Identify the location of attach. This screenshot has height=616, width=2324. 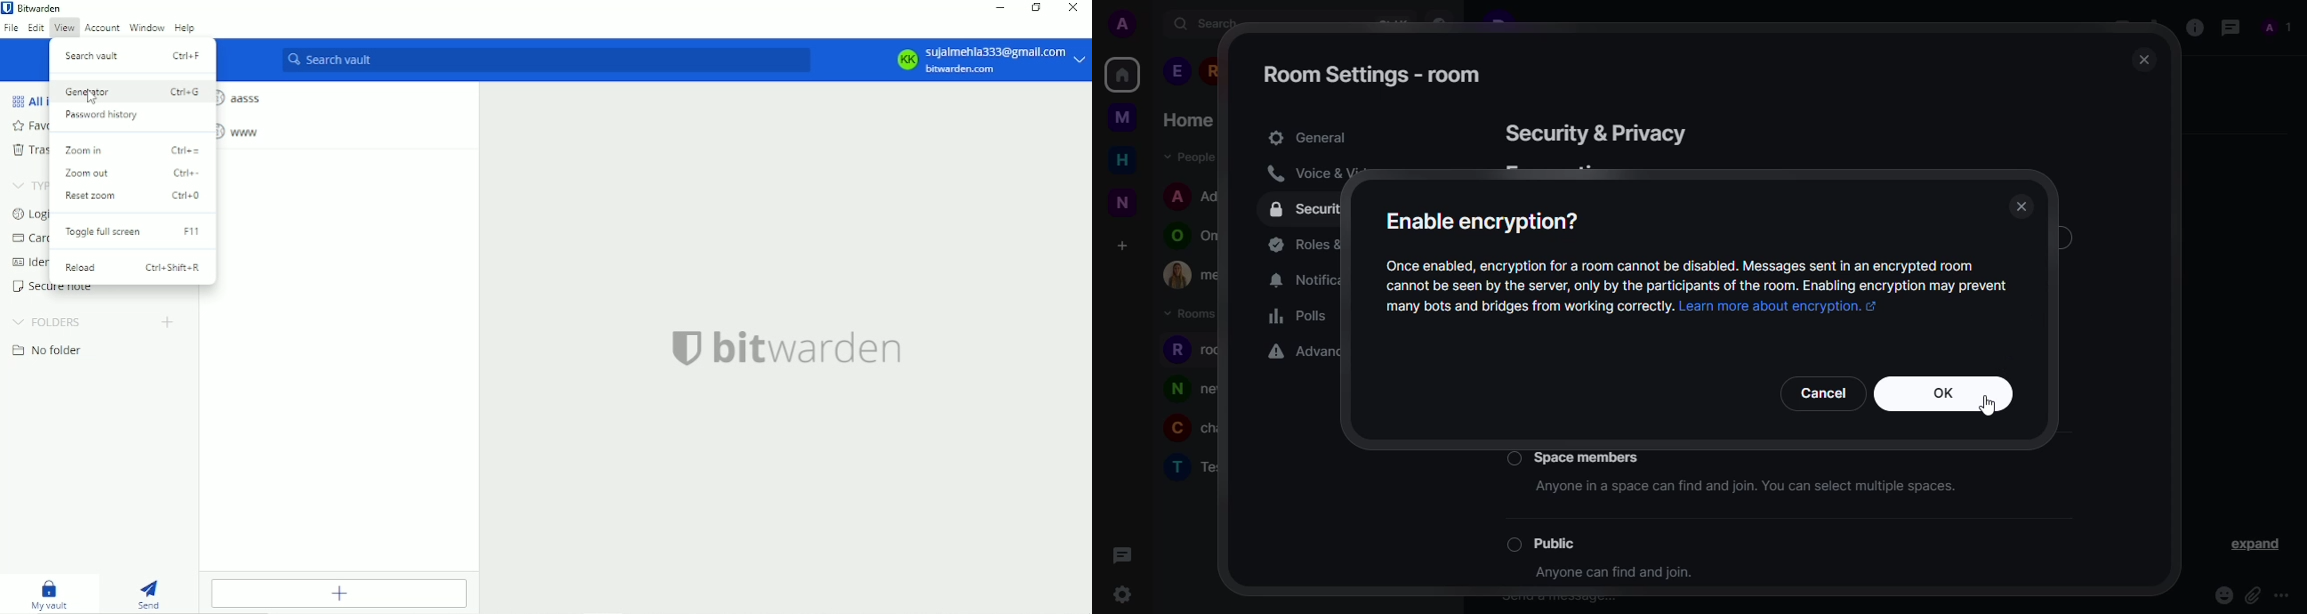
(2251, 592).